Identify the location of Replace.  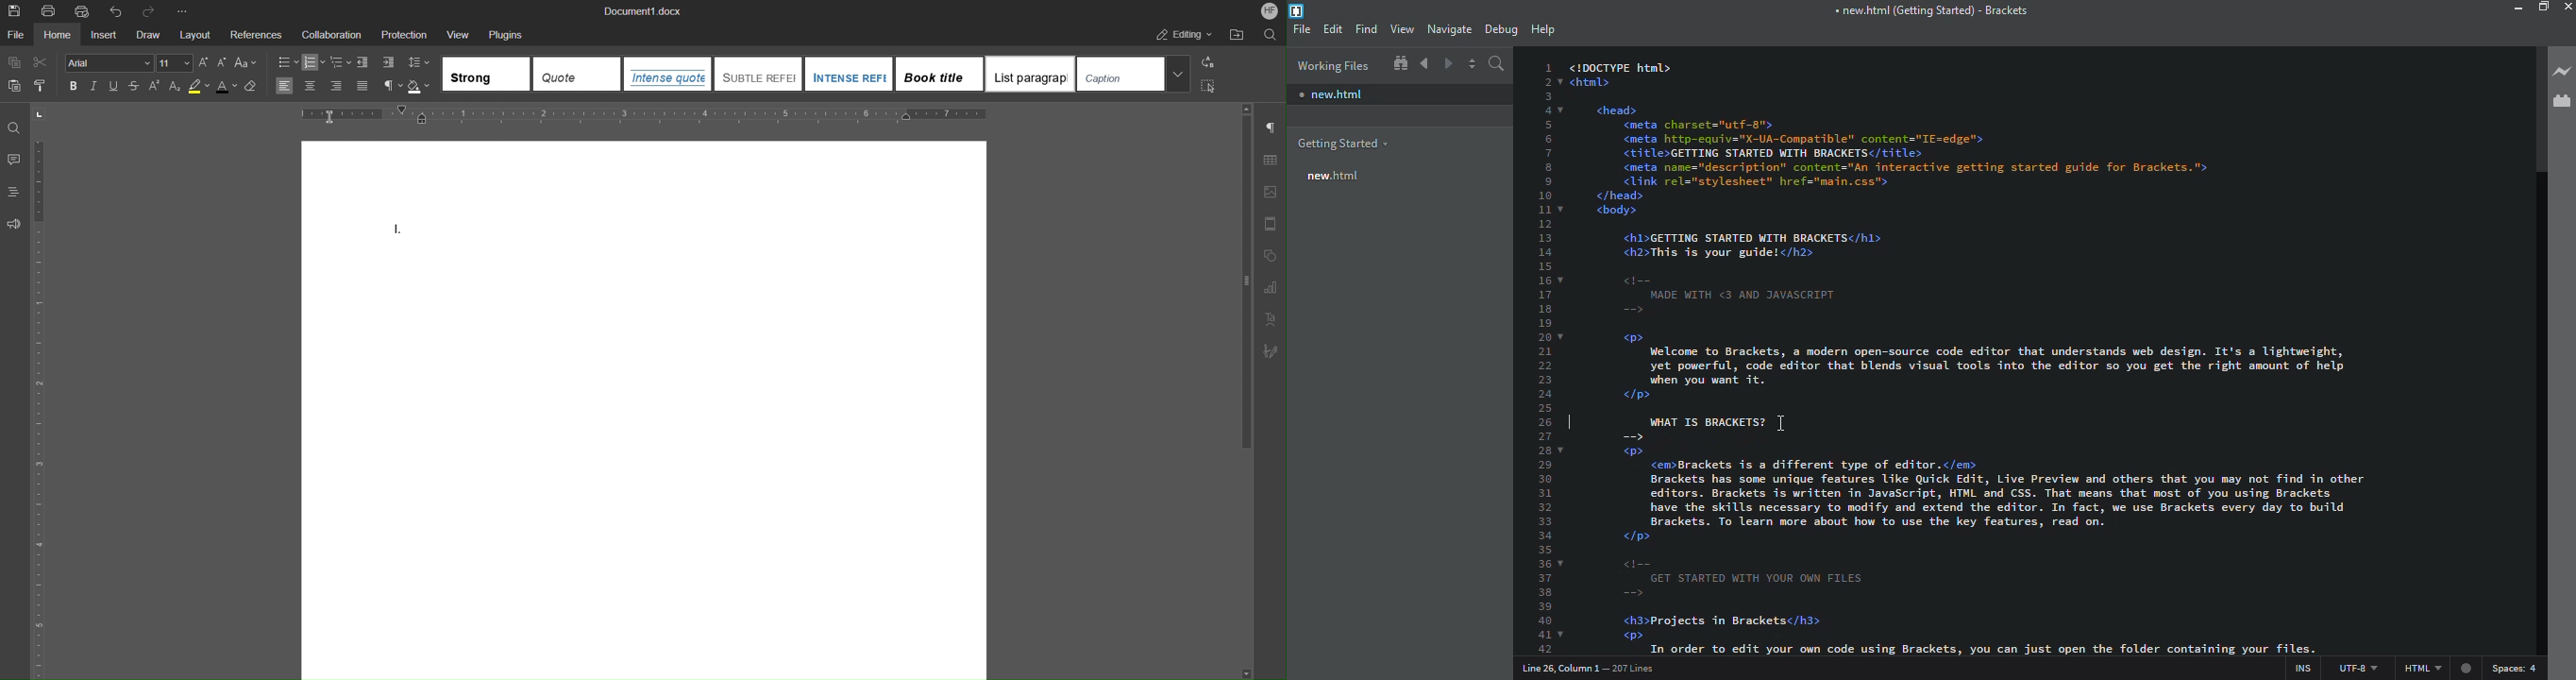
(1208, 62).